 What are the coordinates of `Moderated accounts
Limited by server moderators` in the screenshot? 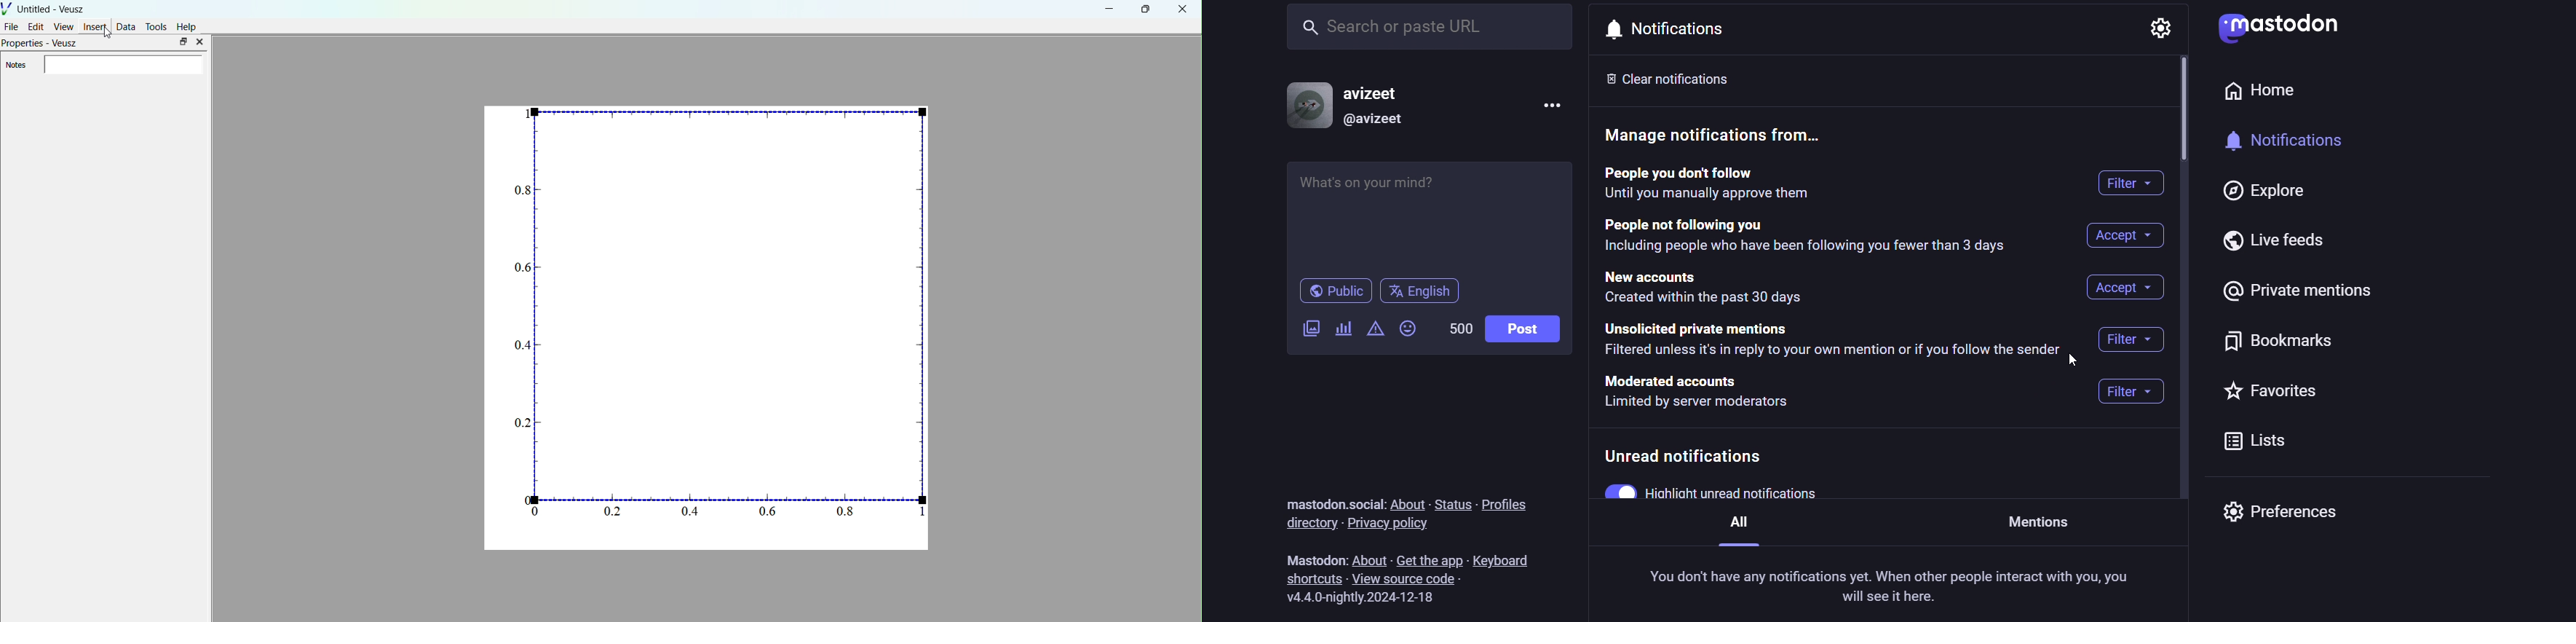 It's located at (1703, 393).